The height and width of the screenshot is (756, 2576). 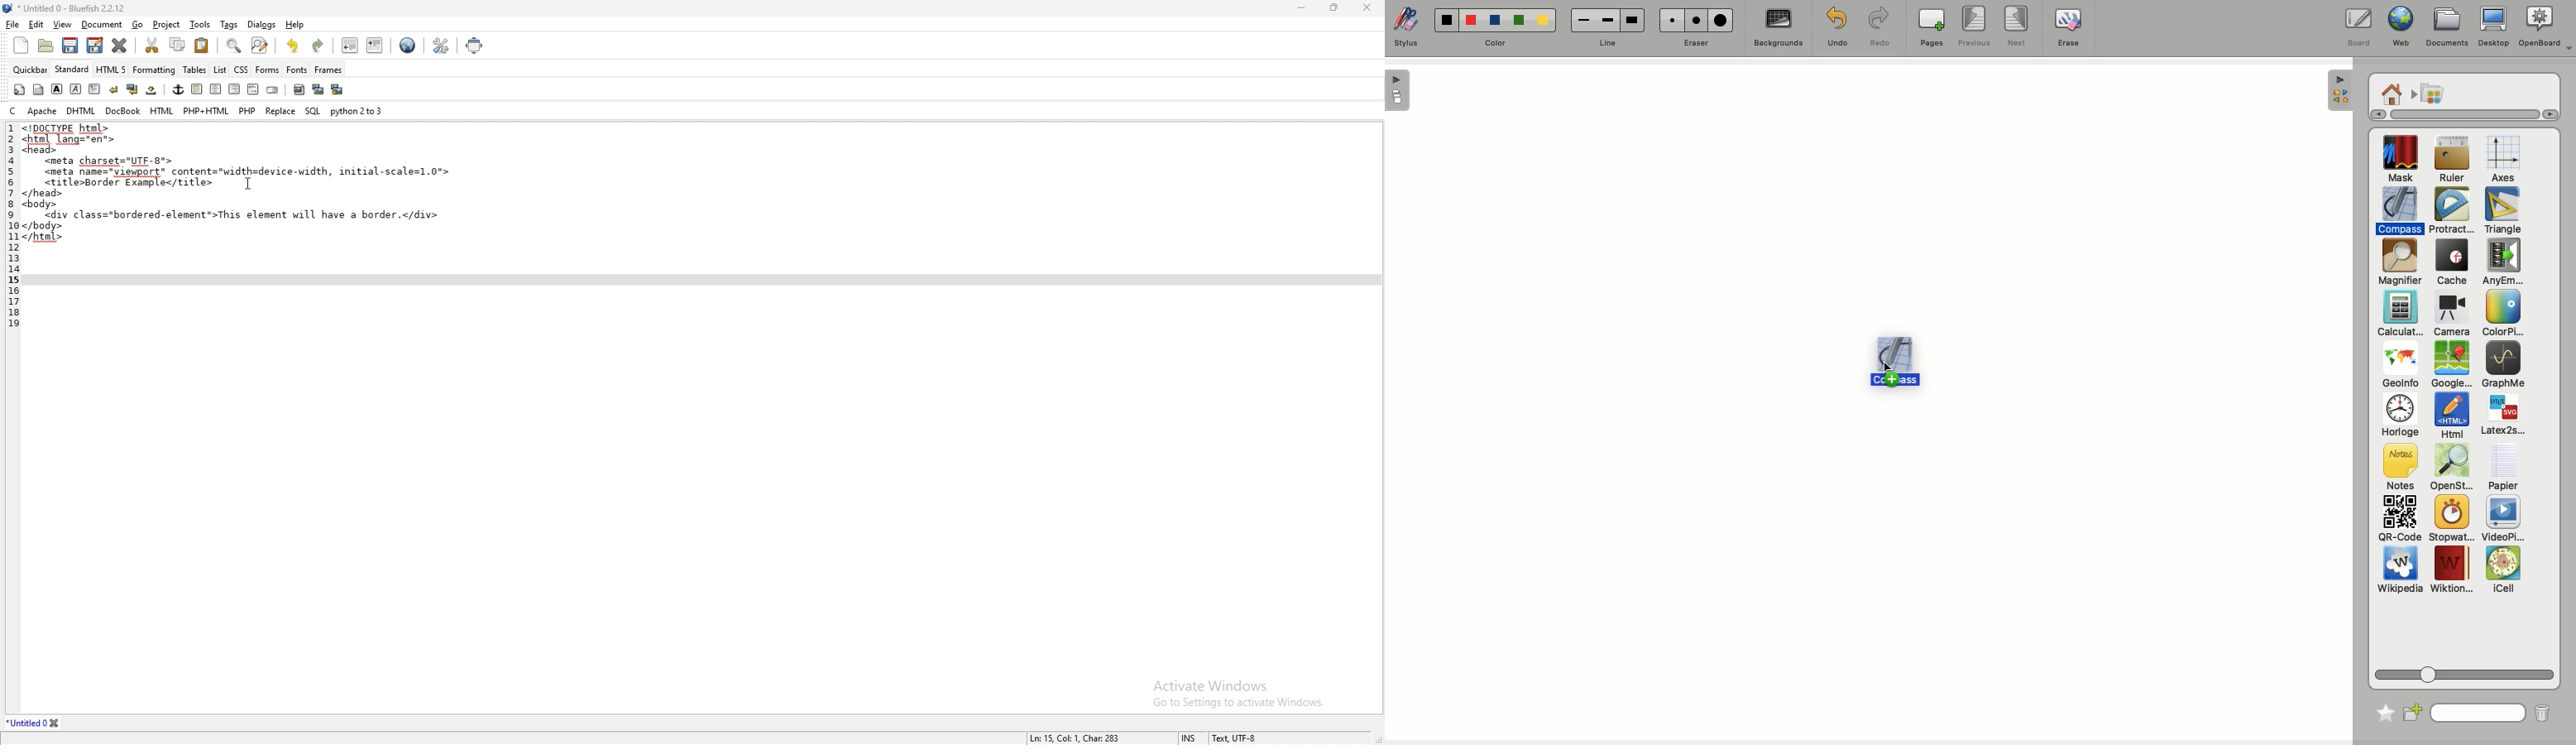 What do you see at coordinates (112, 69) in the screenshot?
I see `html 5` at bounding box center [112, 69].